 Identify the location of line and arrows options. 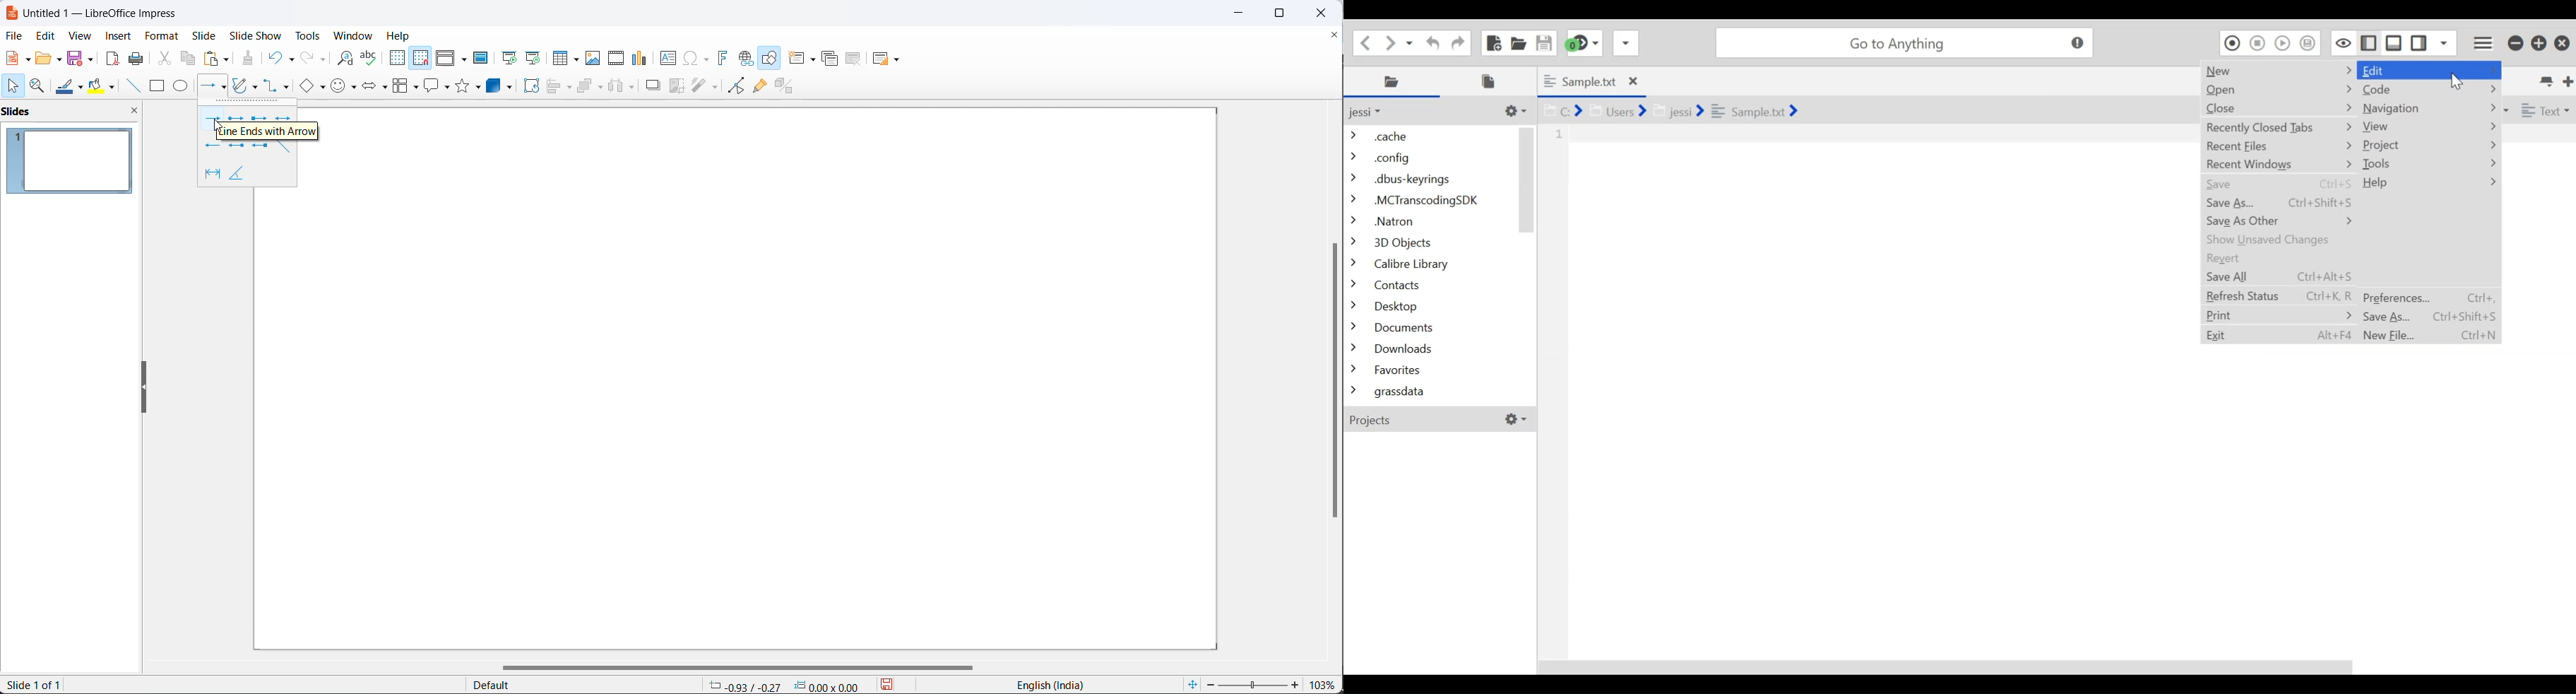
(226, 88).